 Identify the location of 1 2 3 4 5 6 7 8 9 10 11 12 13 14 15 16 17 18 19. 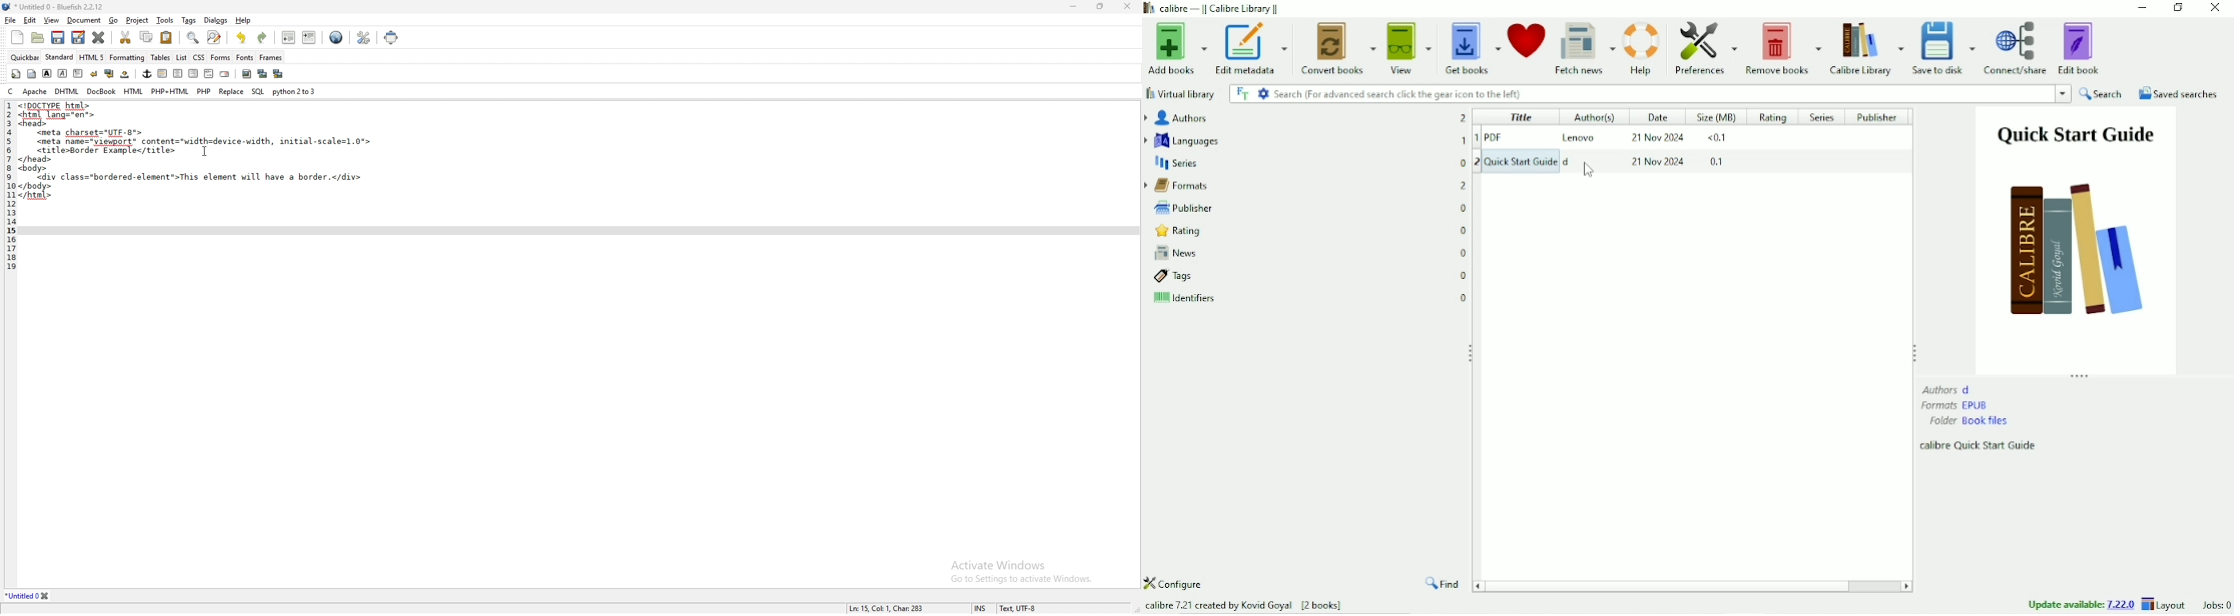
(8, 193).